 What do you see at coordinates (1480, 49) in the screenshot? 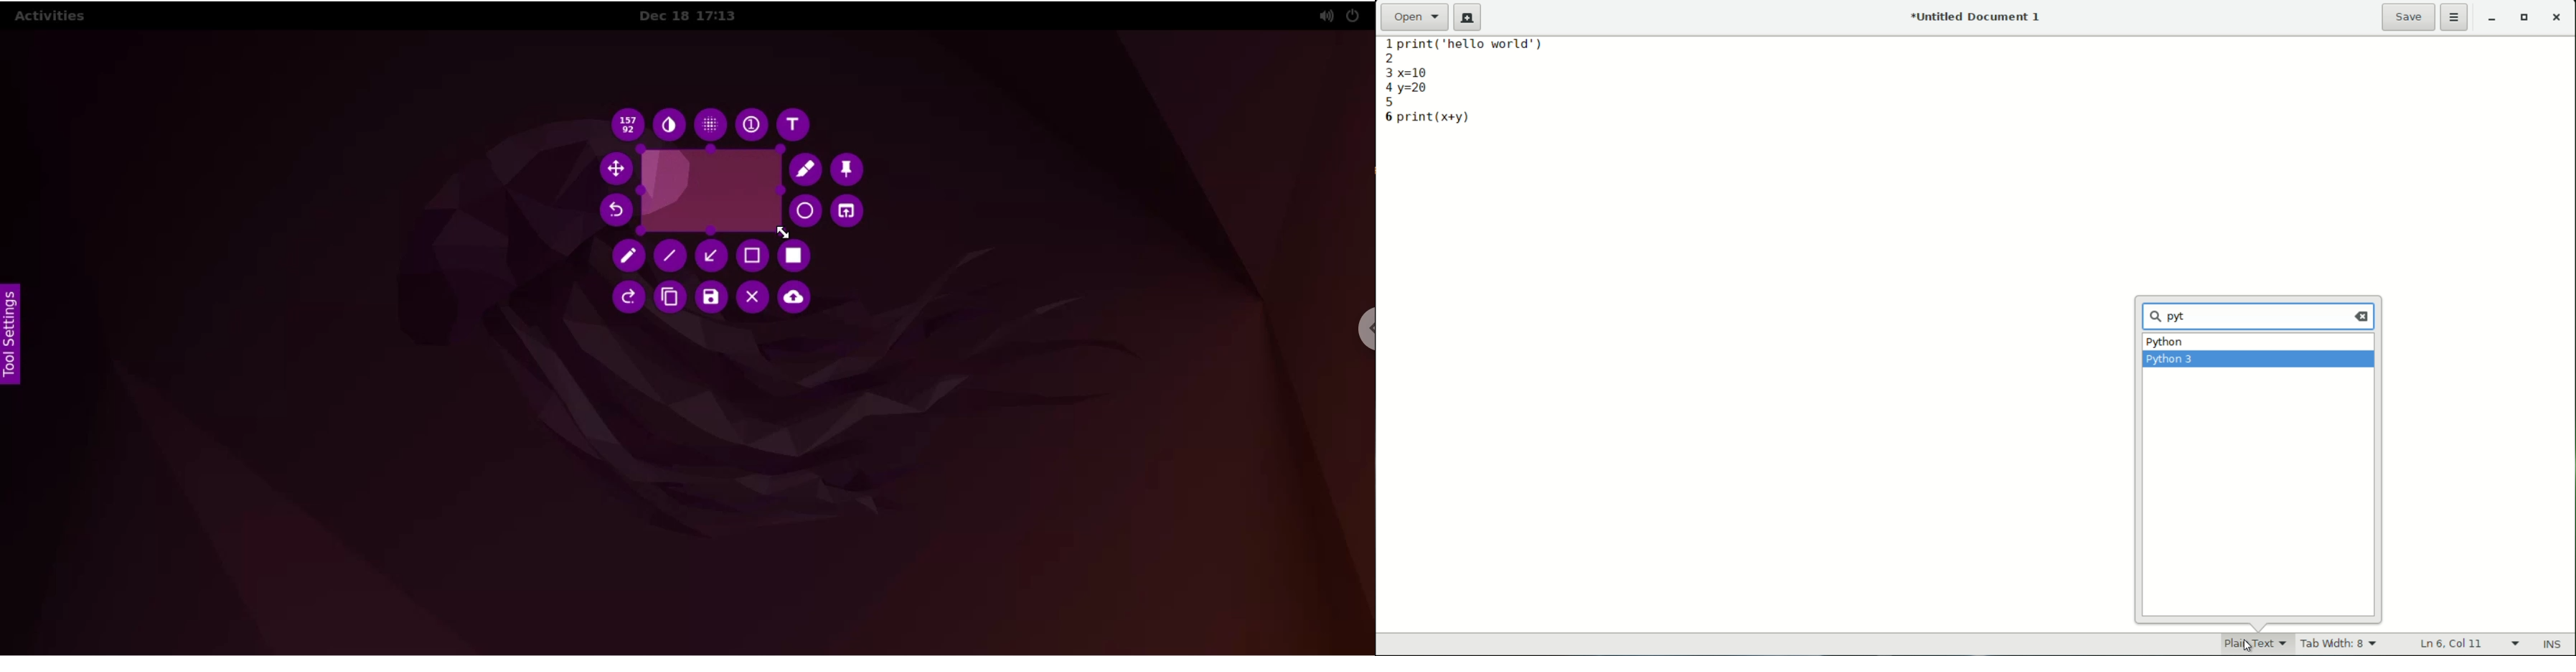
I see `text` at bounding box center [1480, 49].